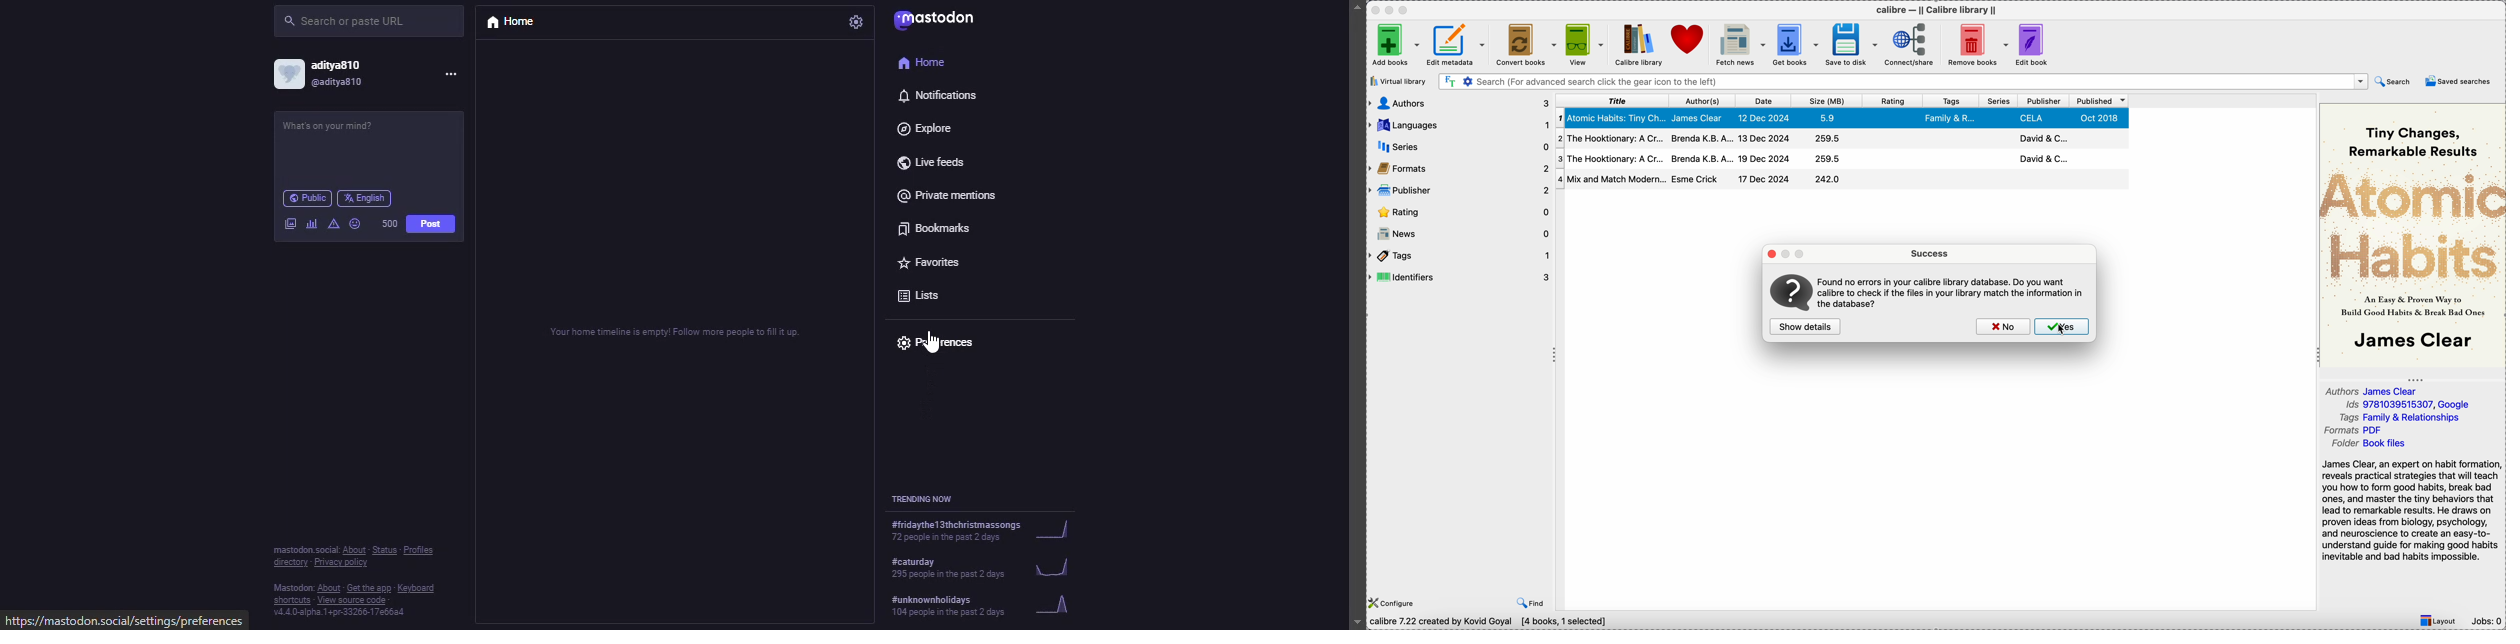 The height and width of the screenshot is (644, 2520). I want to click on home, so click(925, 63).